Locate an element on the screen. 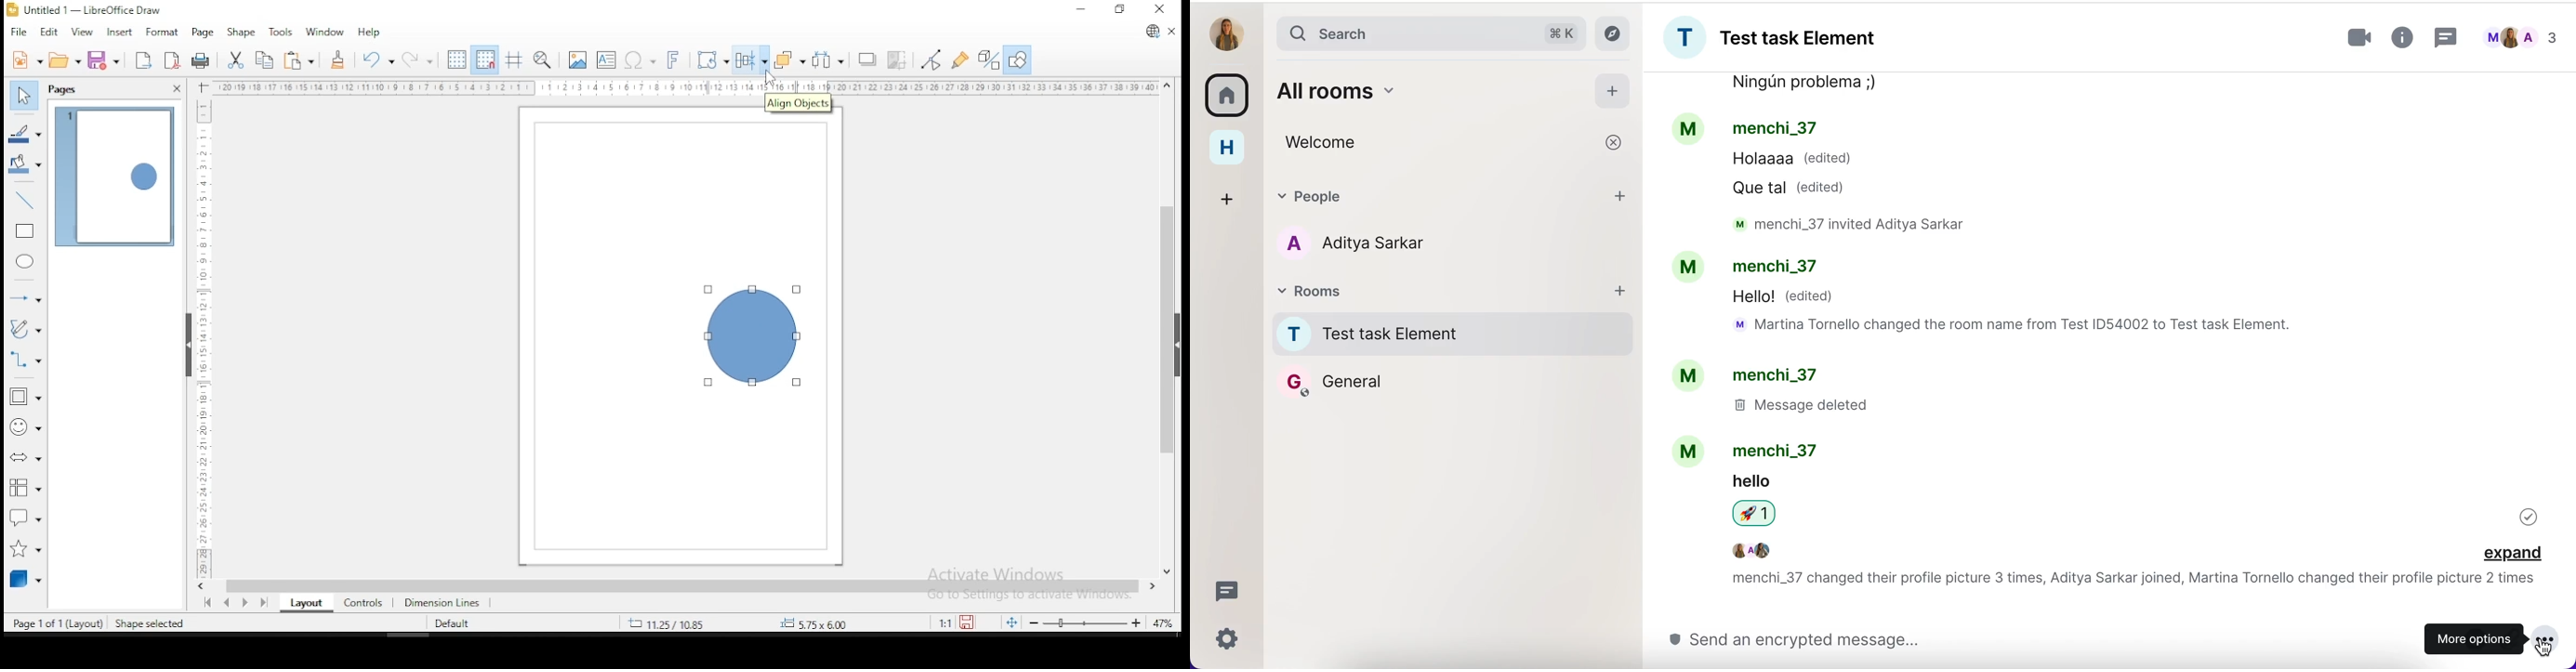 This screenshot has height=672, width=2576. connectors is located at coordinates (23, 358).